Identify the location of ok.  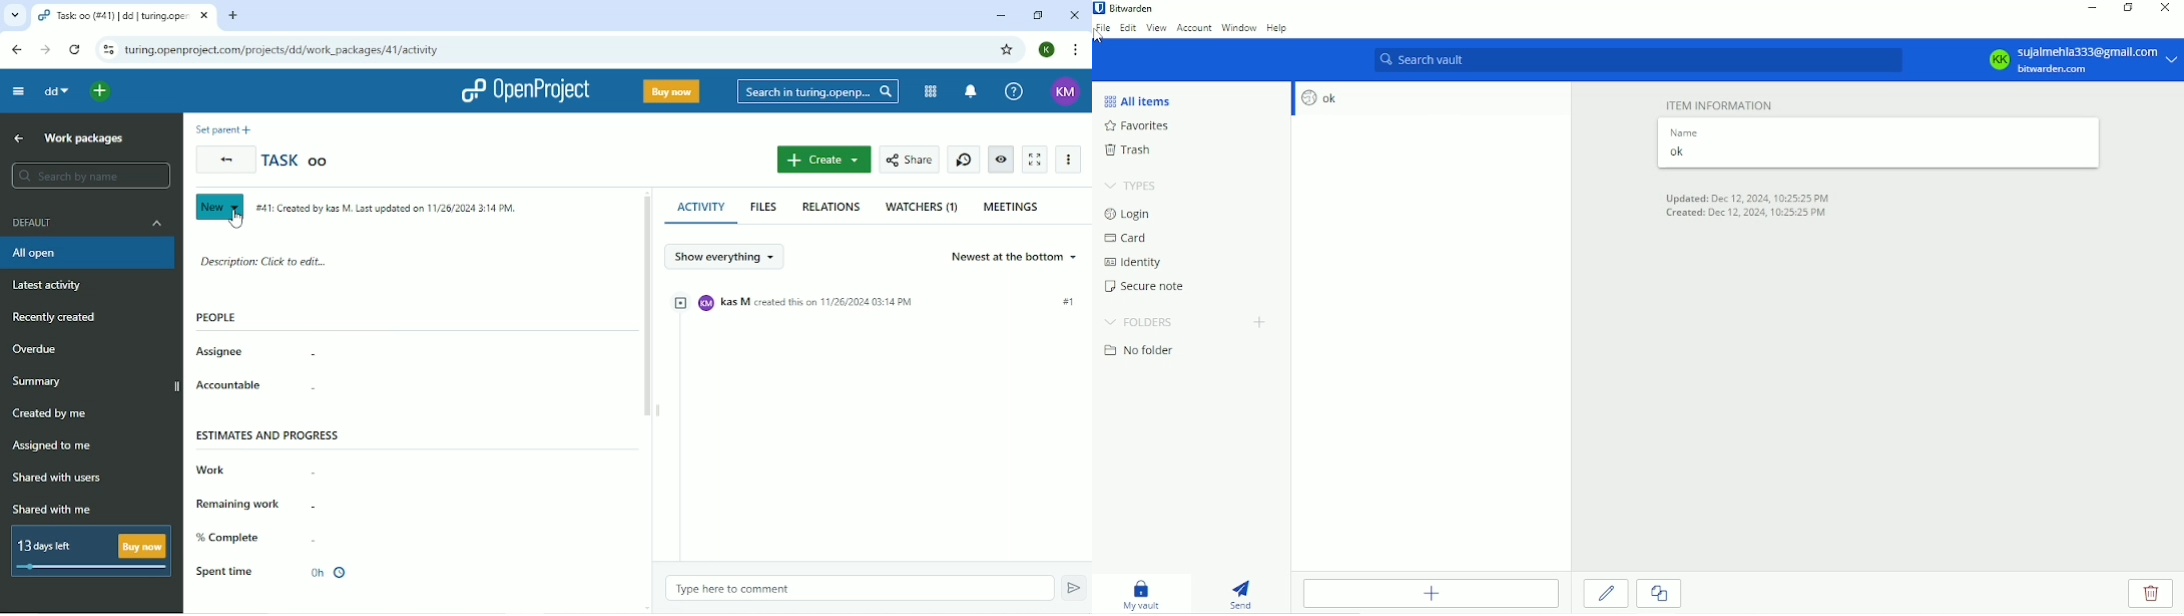
(1316, 98).